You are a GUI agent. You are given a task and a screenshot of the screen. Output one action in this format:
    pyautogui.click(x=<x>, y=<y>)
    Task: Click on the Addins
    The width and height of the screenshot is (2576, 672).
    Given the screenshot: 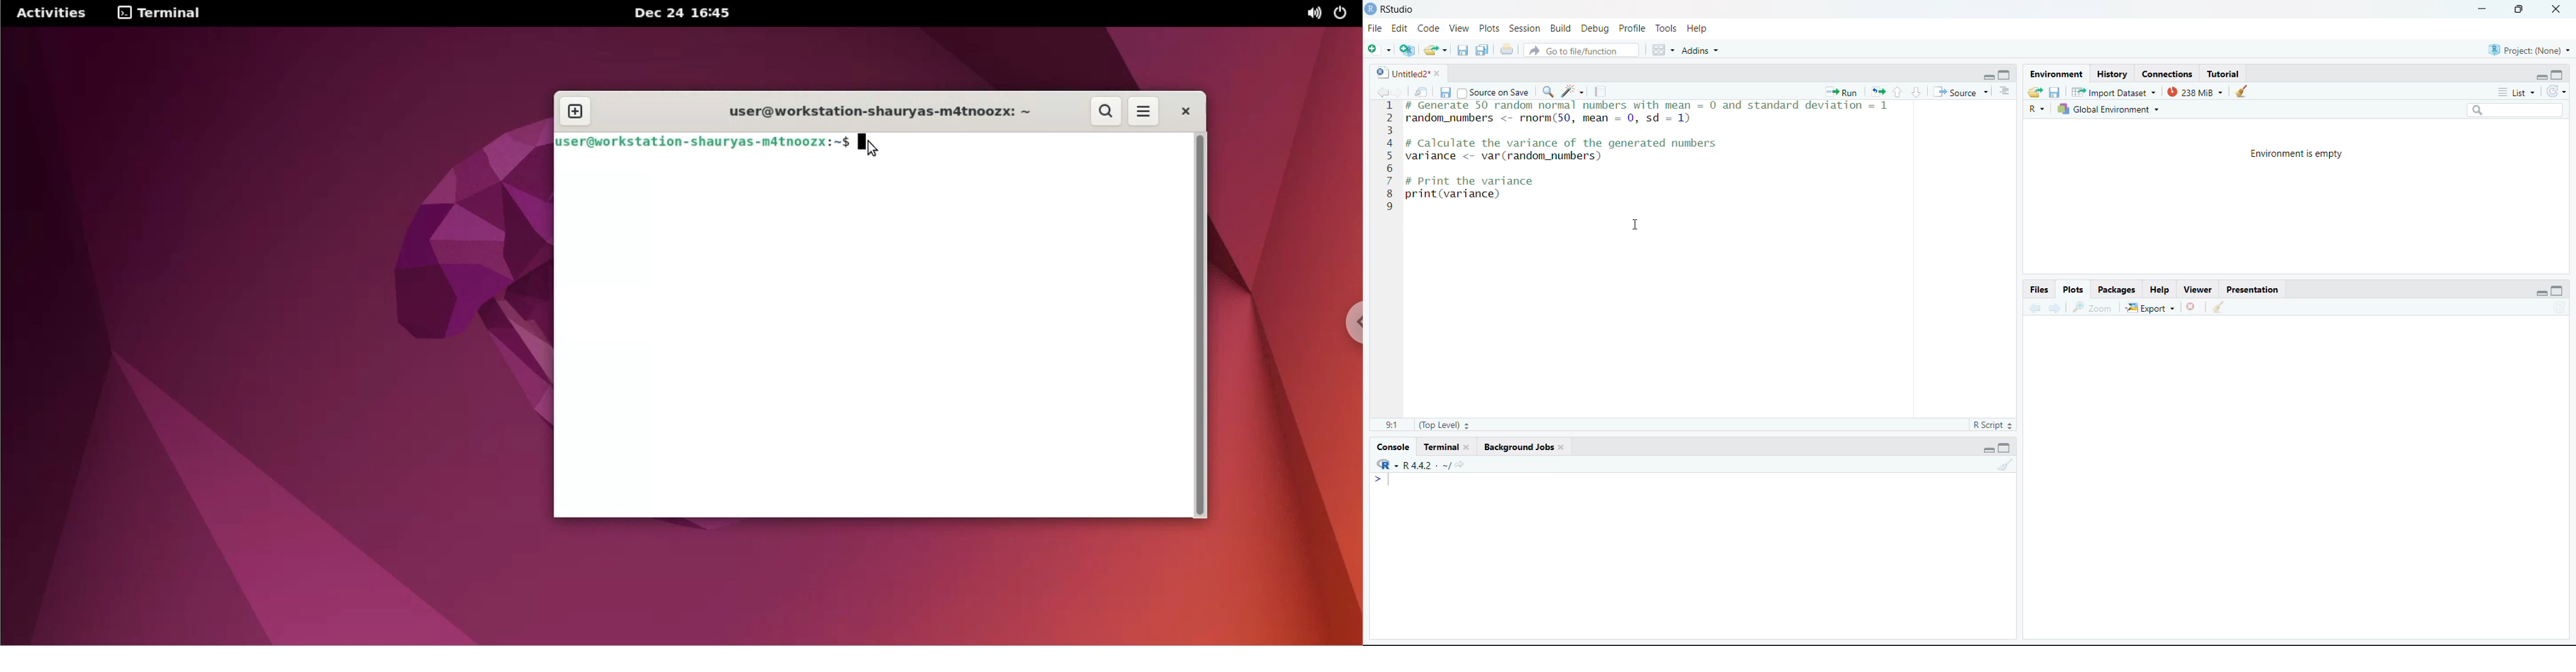 What is the action you would take?
    pyautogui.click(x=1699, y=51)
    